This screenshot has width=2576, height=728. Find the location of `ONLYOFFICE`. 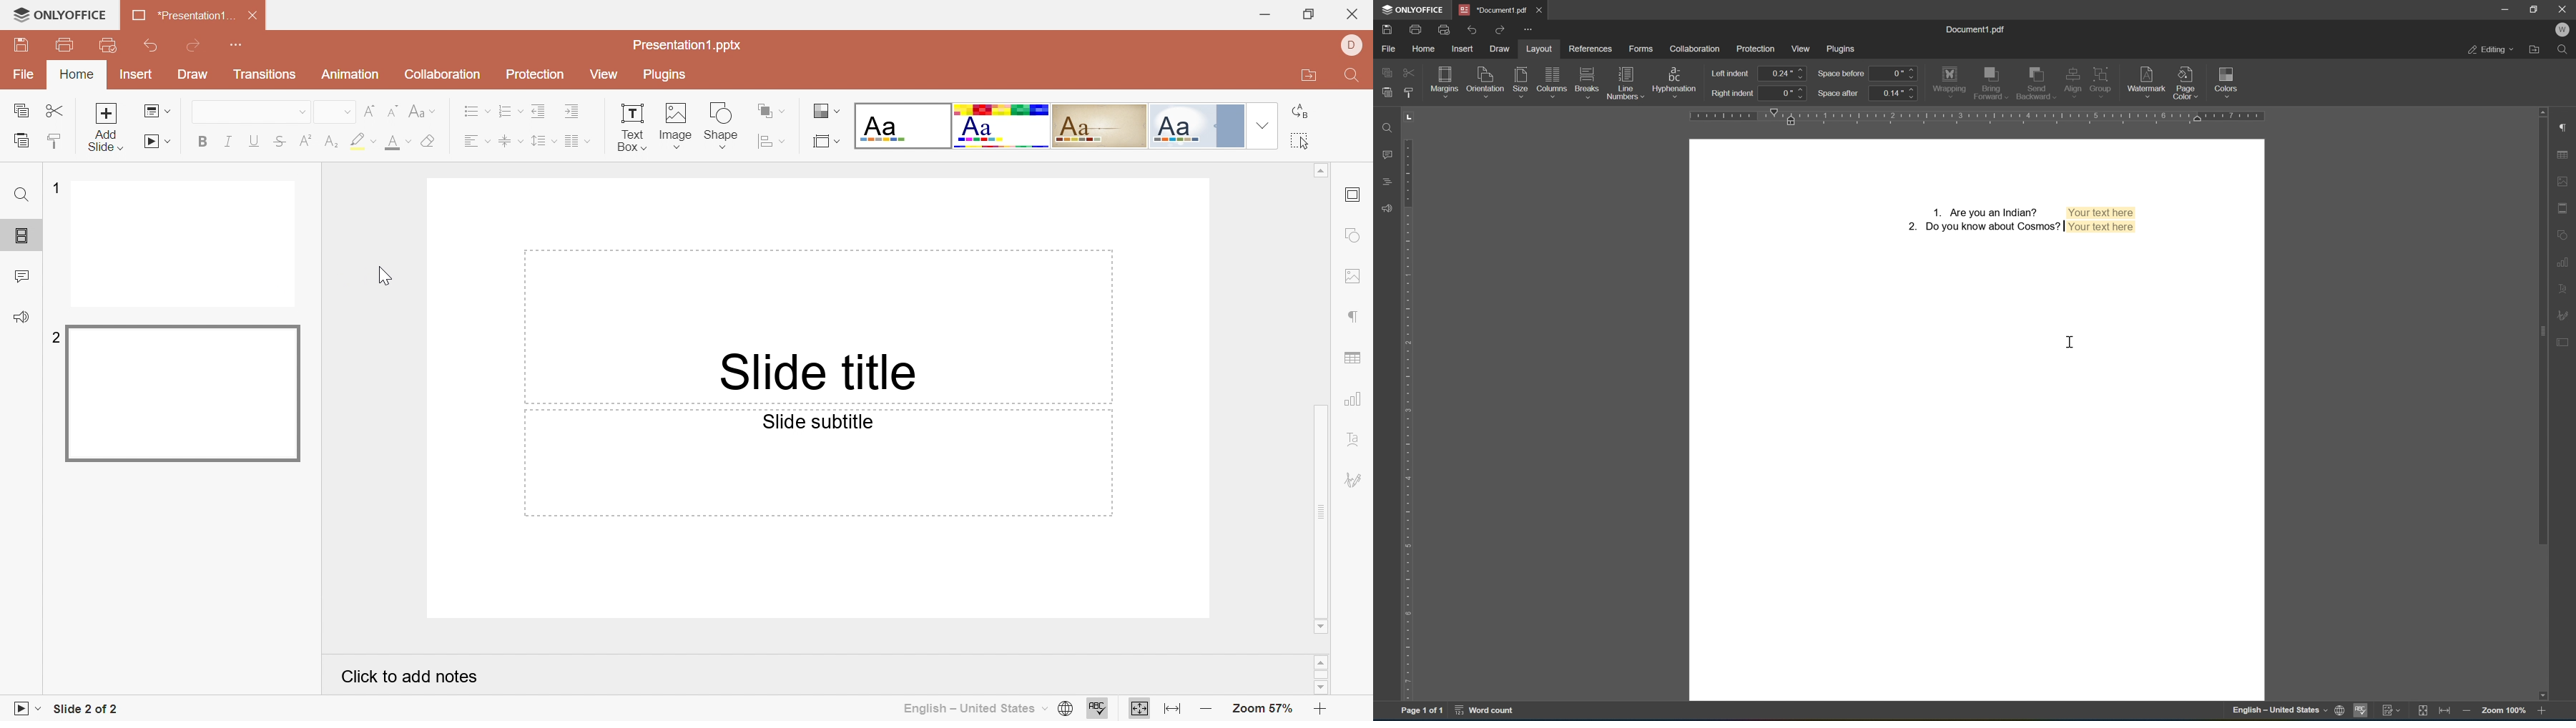

ONLYOFFICE is located at coordinates (63, 16).